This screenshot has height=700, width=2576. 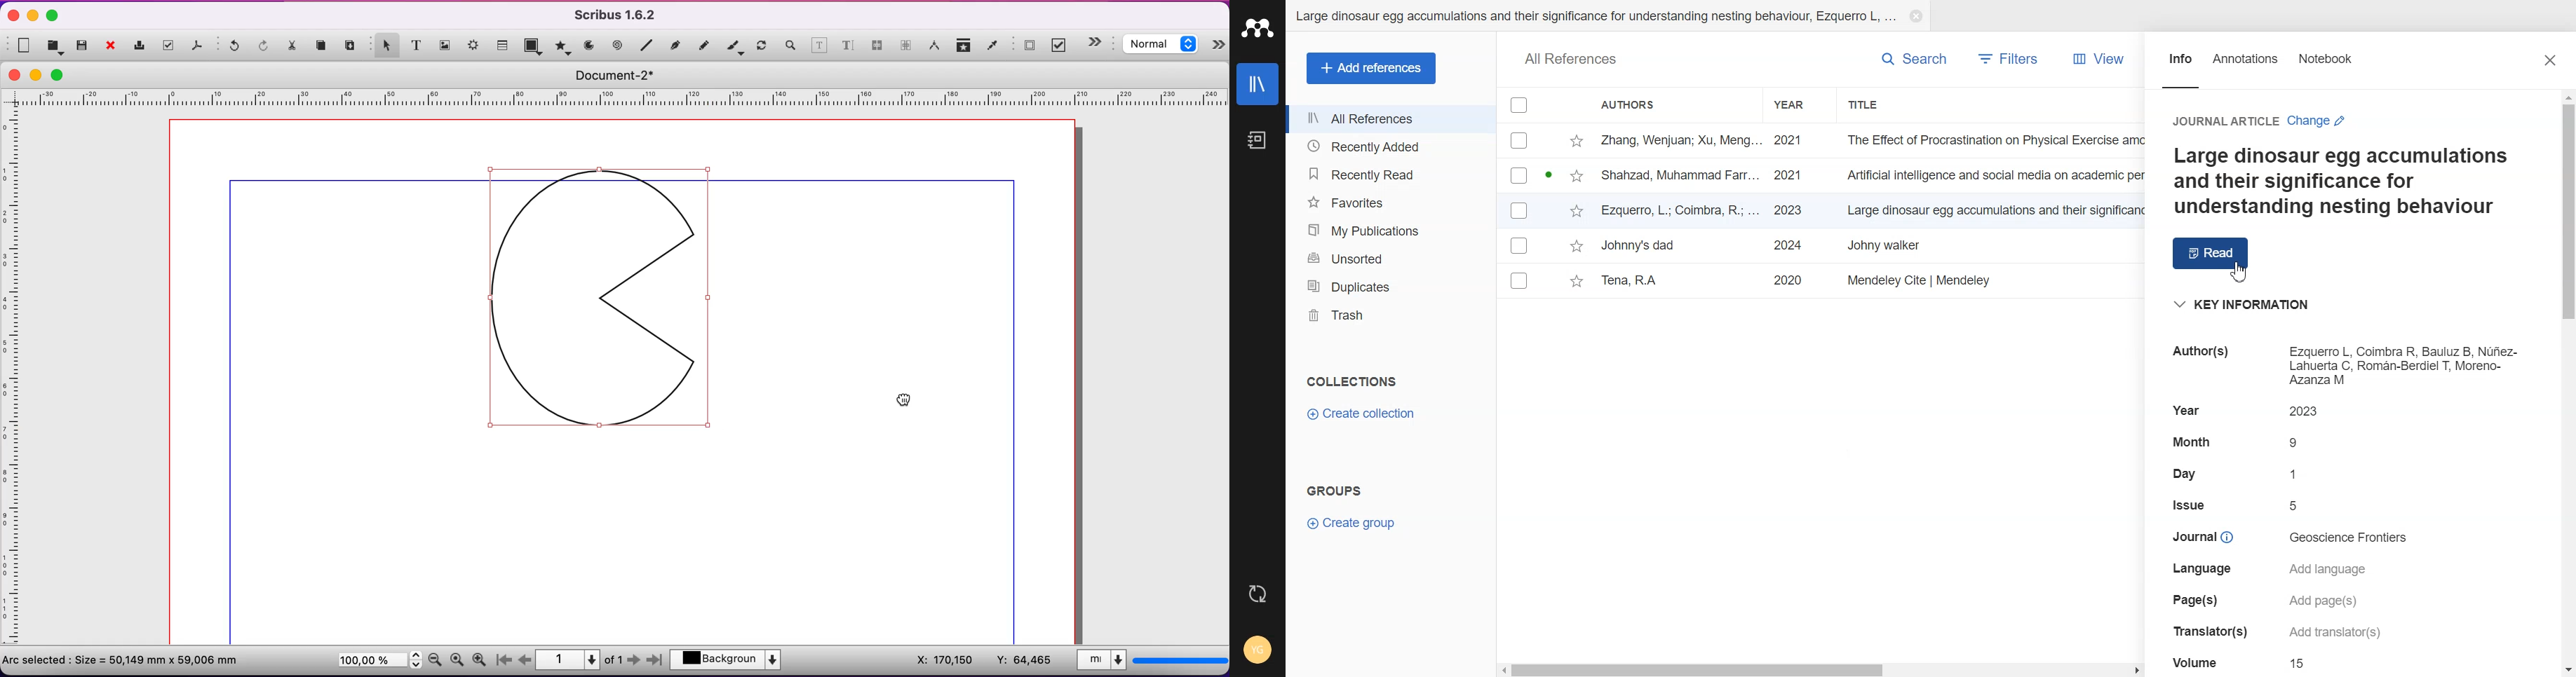 What do you see at coordinates (14, 75) in the screenshot?
I see `close` at bounding box center [14, 75].